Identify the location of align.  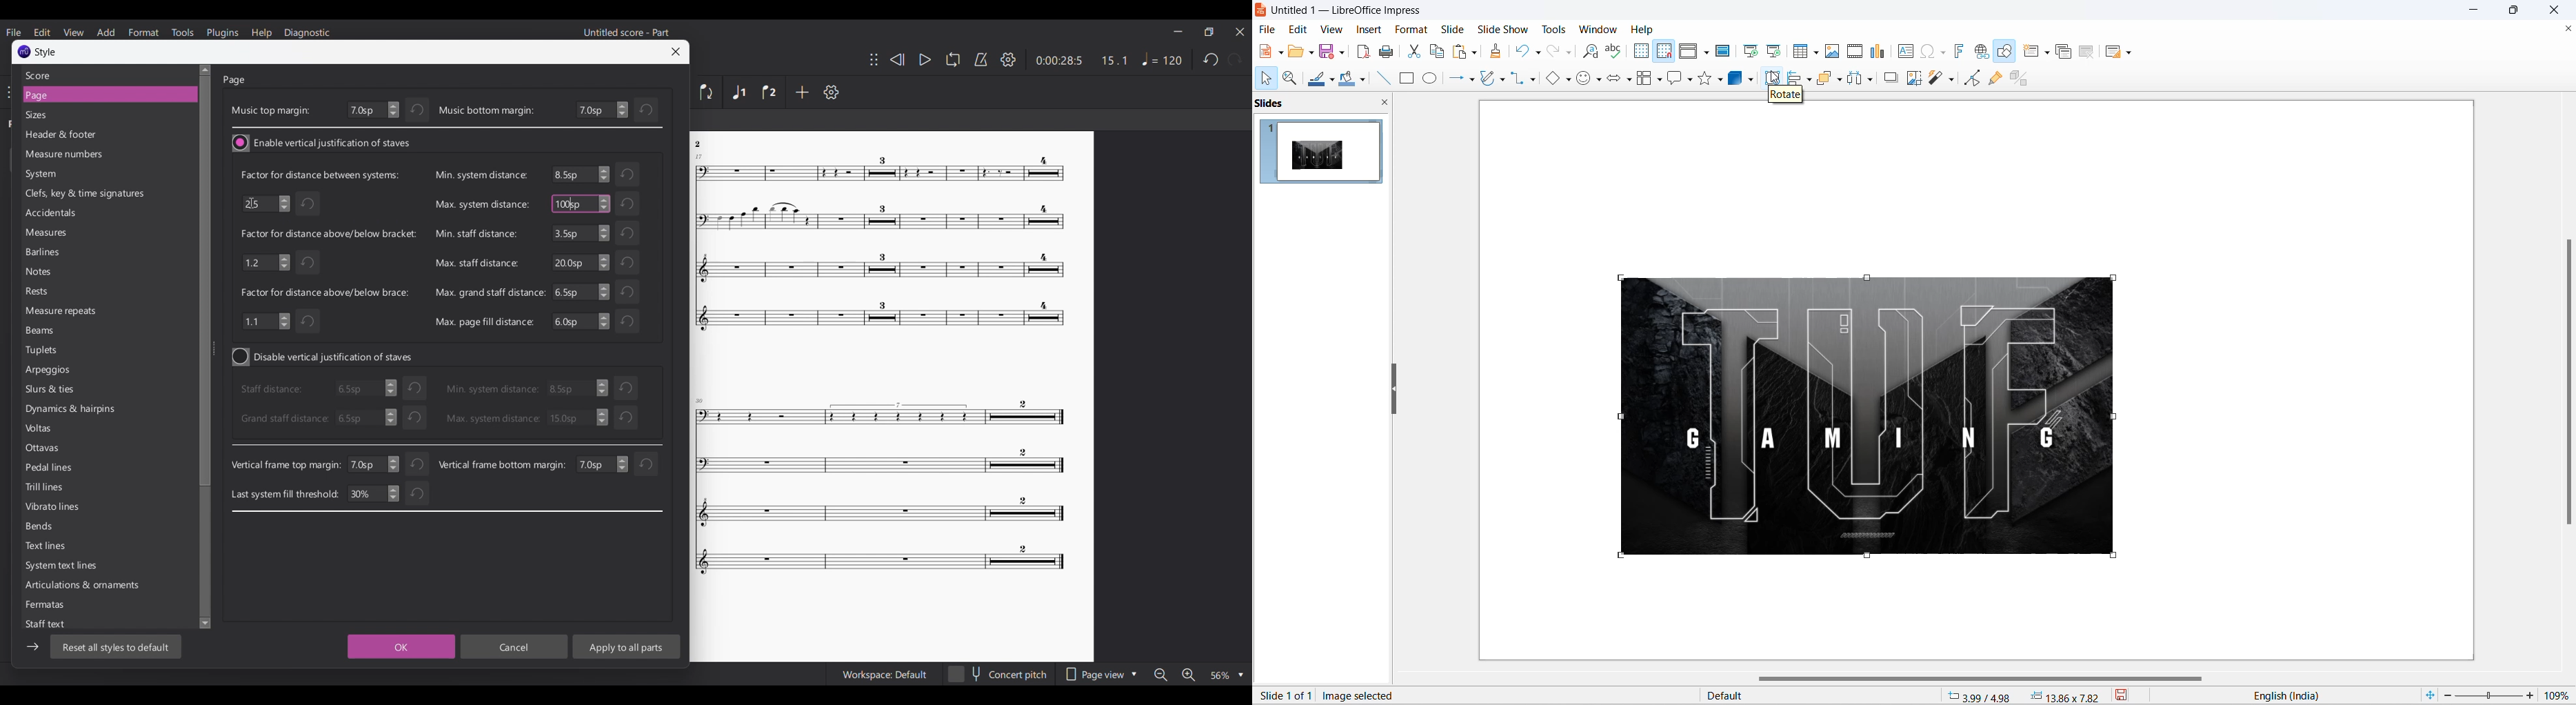
(1795, 79).